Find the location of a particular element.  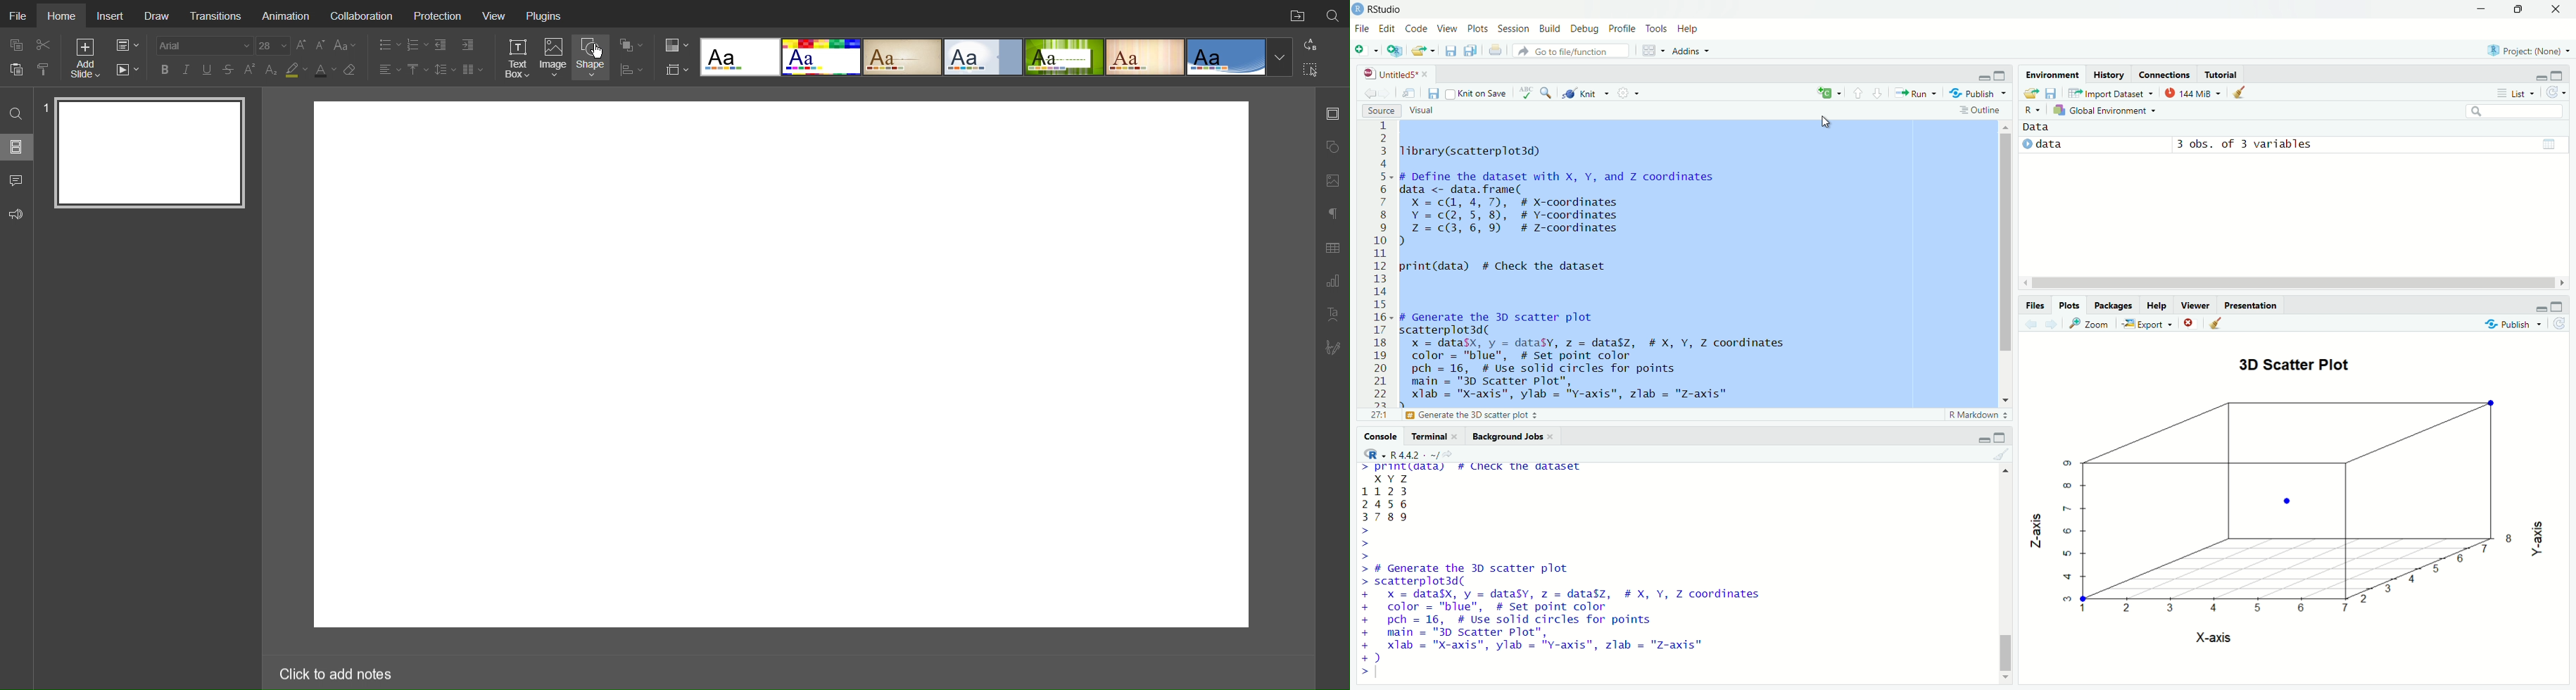

import dataset is located at coordinates (2111, 93).